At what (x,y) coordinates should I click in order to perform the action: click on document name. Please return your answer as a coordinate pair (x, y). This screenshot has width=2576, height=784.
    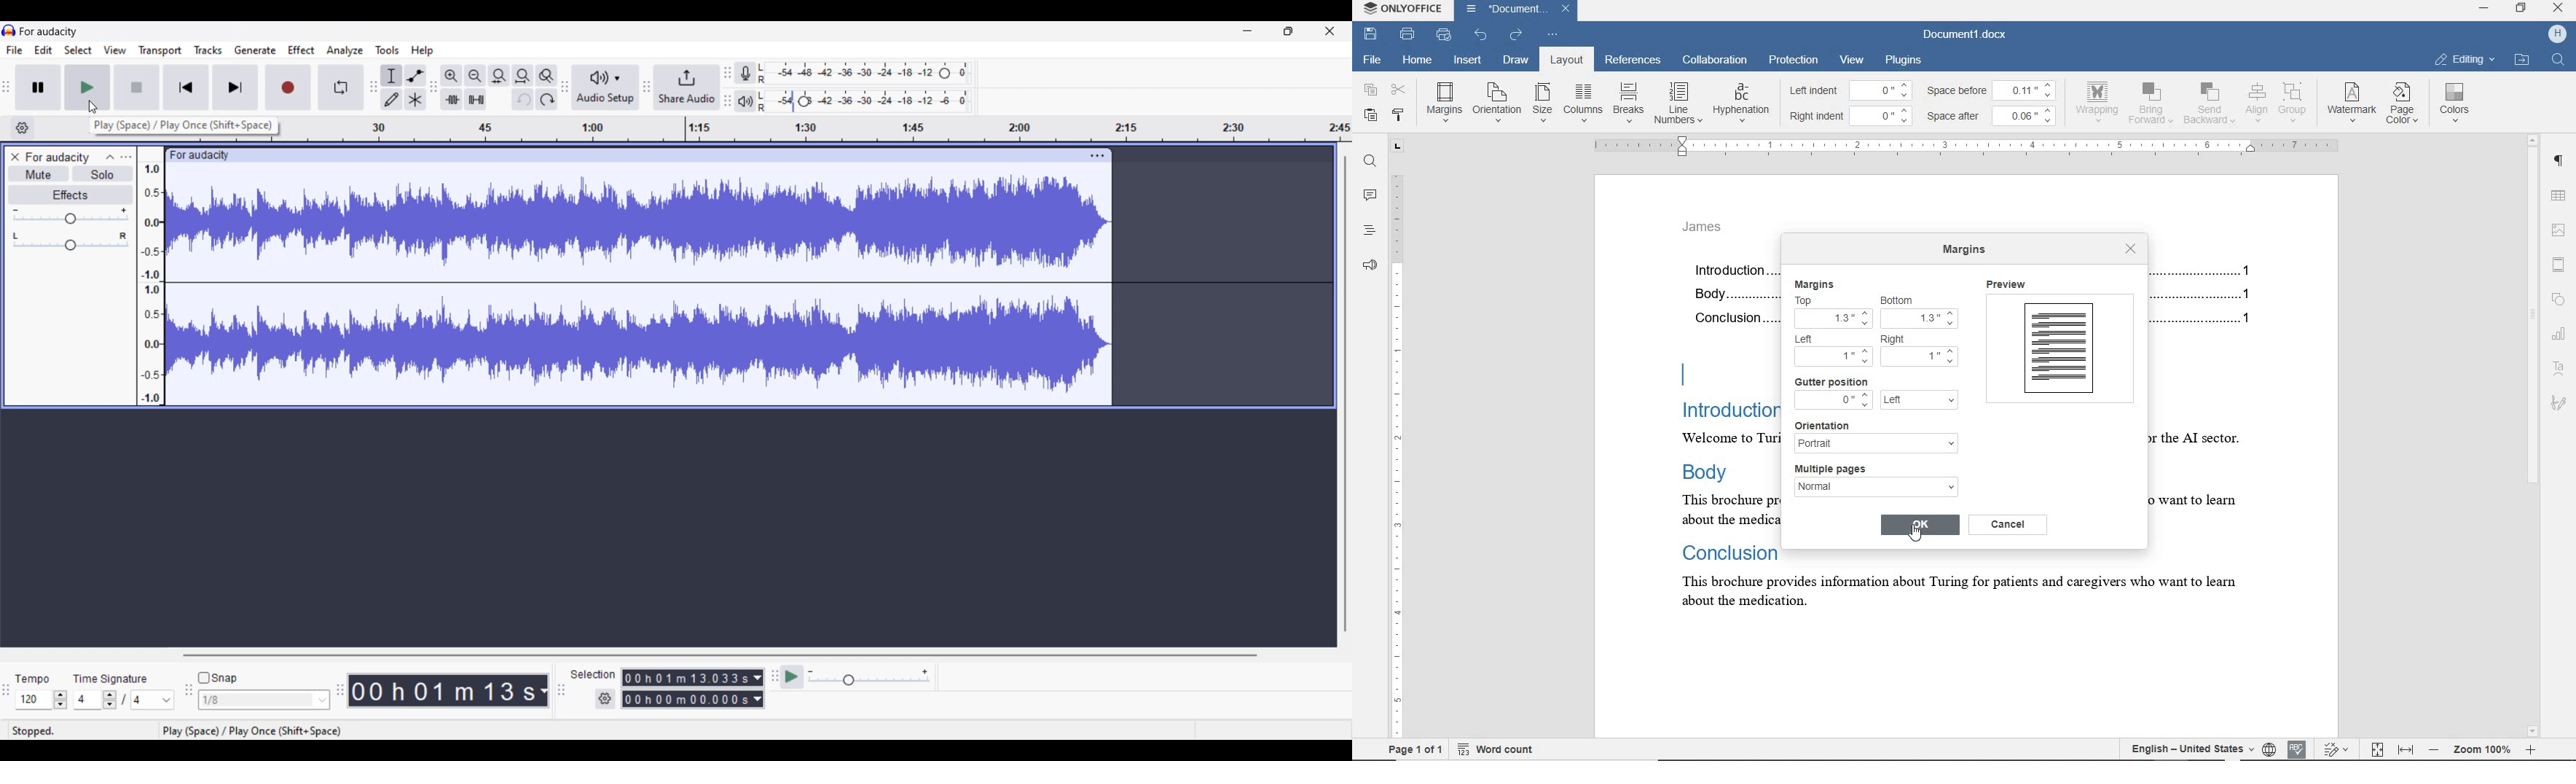
    Looking at the image, I should click on (1504, 9).